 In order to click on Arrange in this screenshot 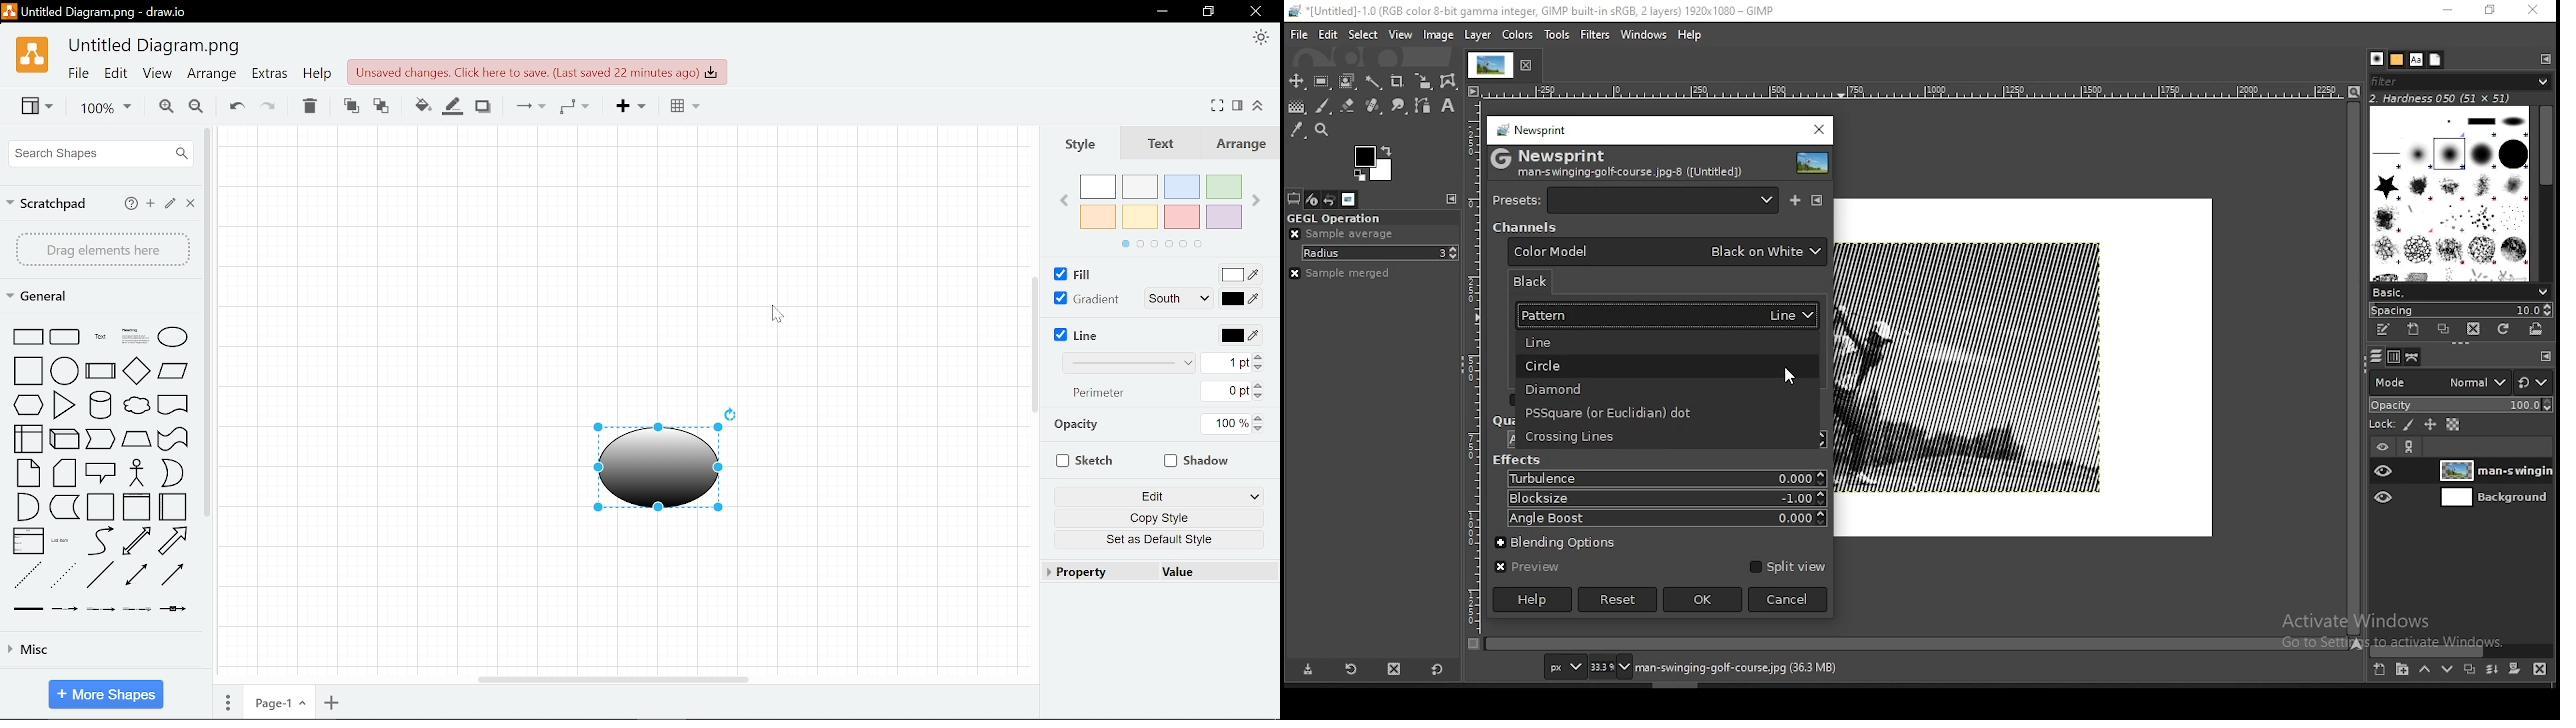, I will do `click(212, 75)`.